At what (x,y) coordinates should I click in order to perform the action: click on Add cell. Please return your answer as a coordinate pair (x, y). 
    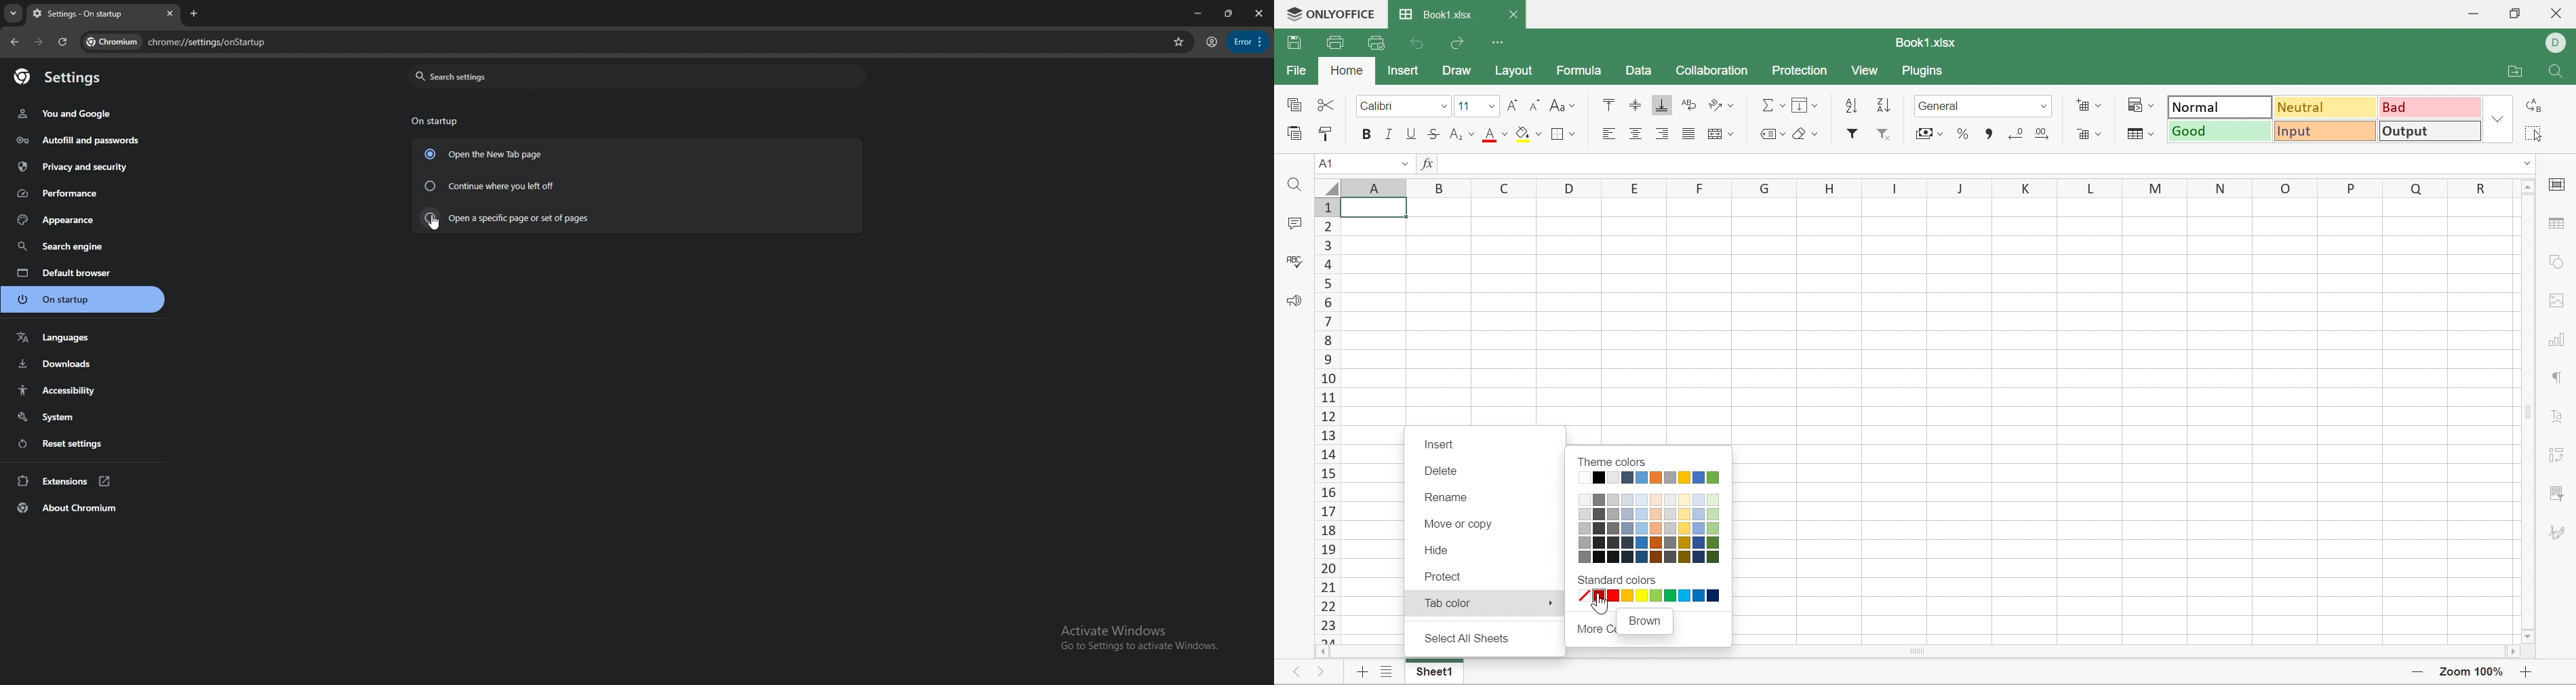
    Looking at the image, I should click on (2087, 105).